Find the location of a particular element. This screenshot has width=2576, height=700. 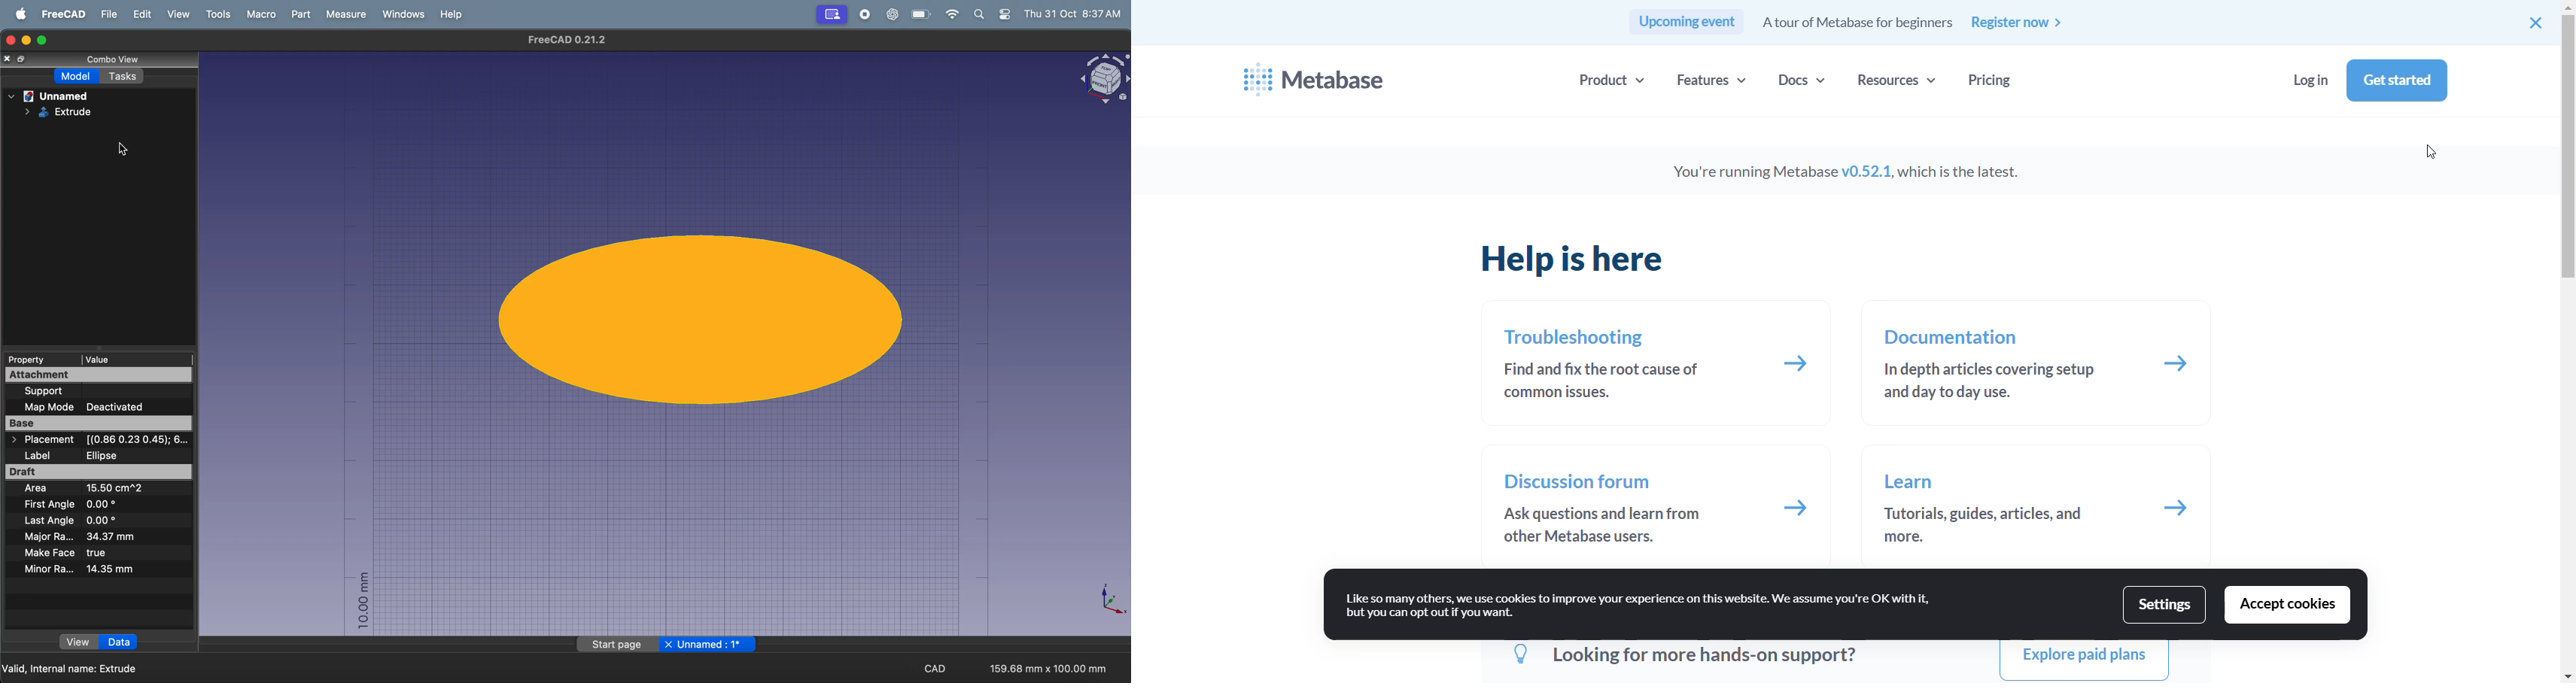

cad is located at coordinates (937, 667).